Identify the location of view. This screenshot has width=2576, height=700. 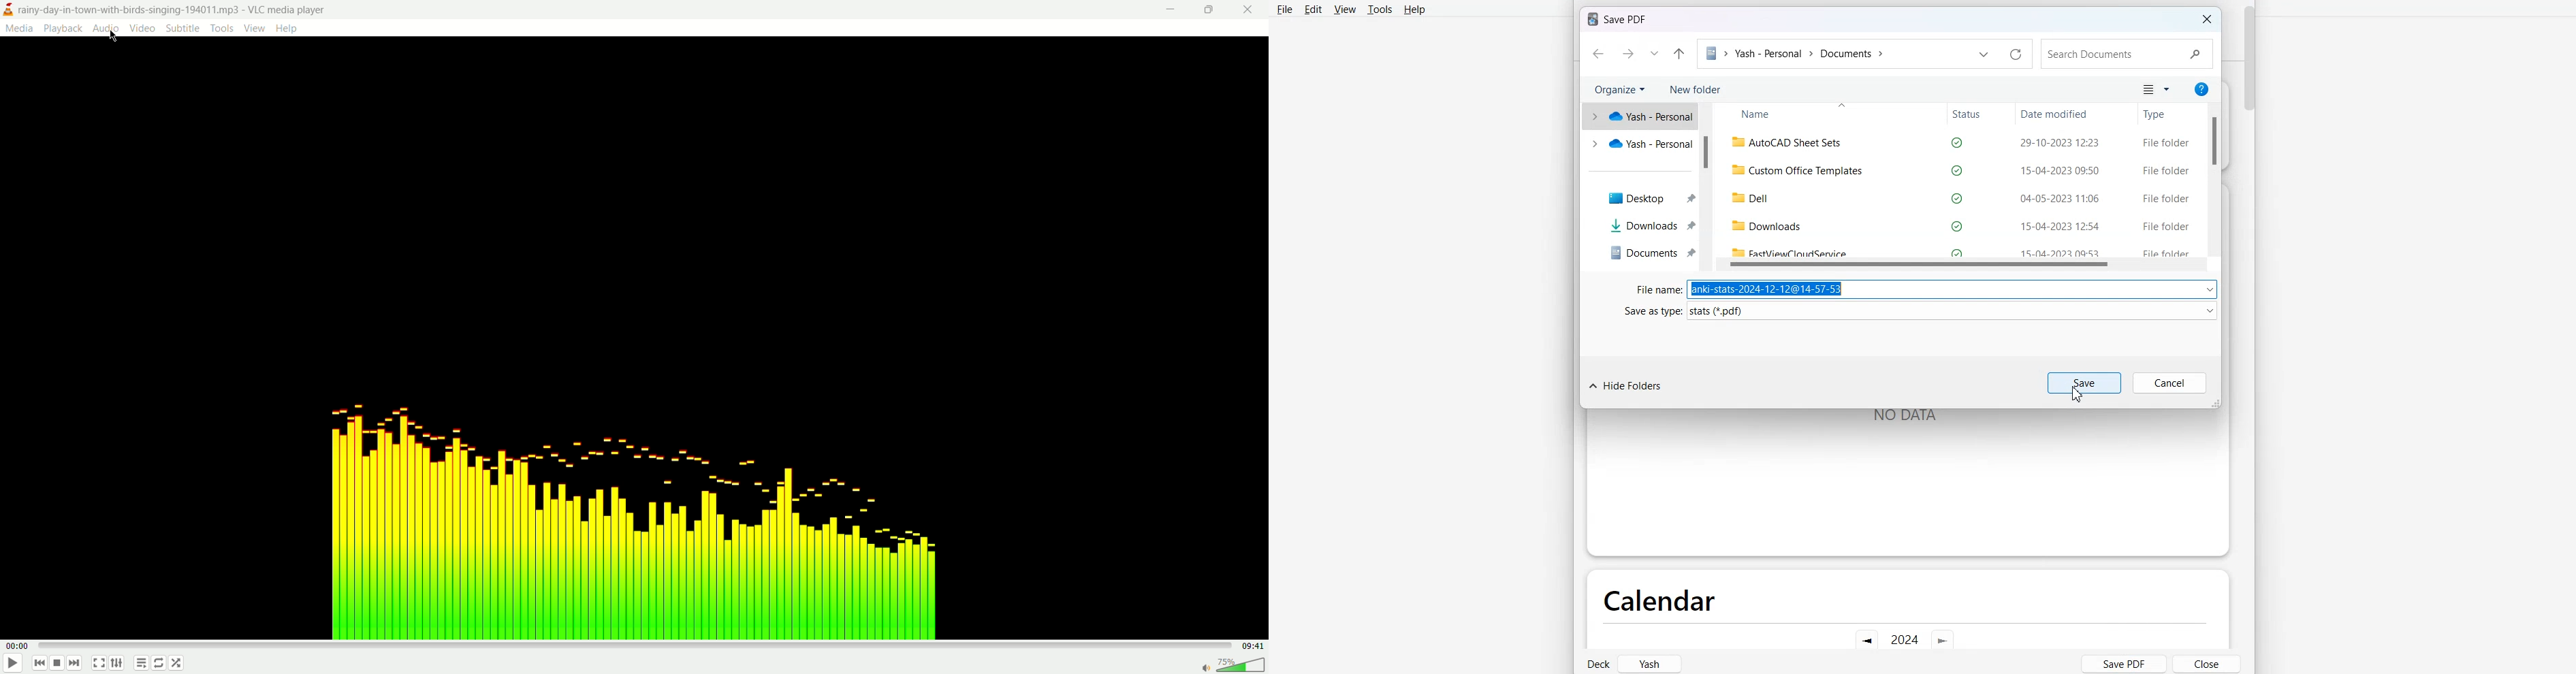
(254, 28).